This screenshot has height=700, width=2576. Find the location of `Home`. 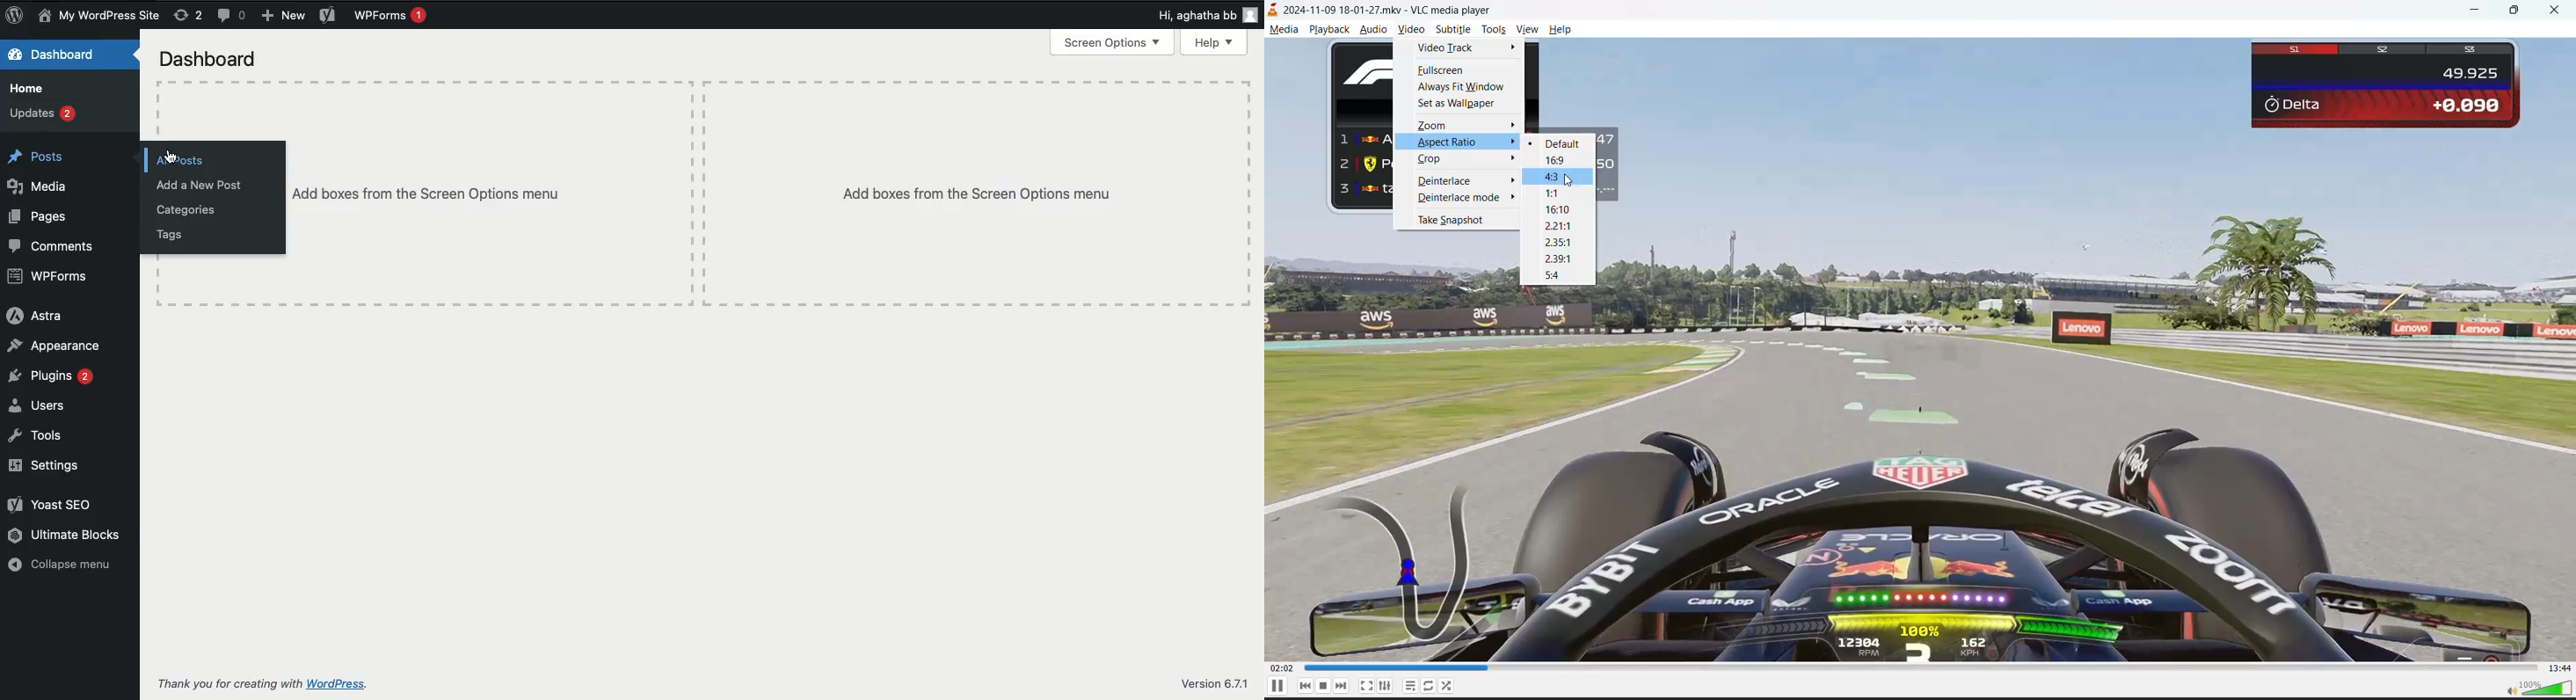

Home is located at coordinates (26, 89).